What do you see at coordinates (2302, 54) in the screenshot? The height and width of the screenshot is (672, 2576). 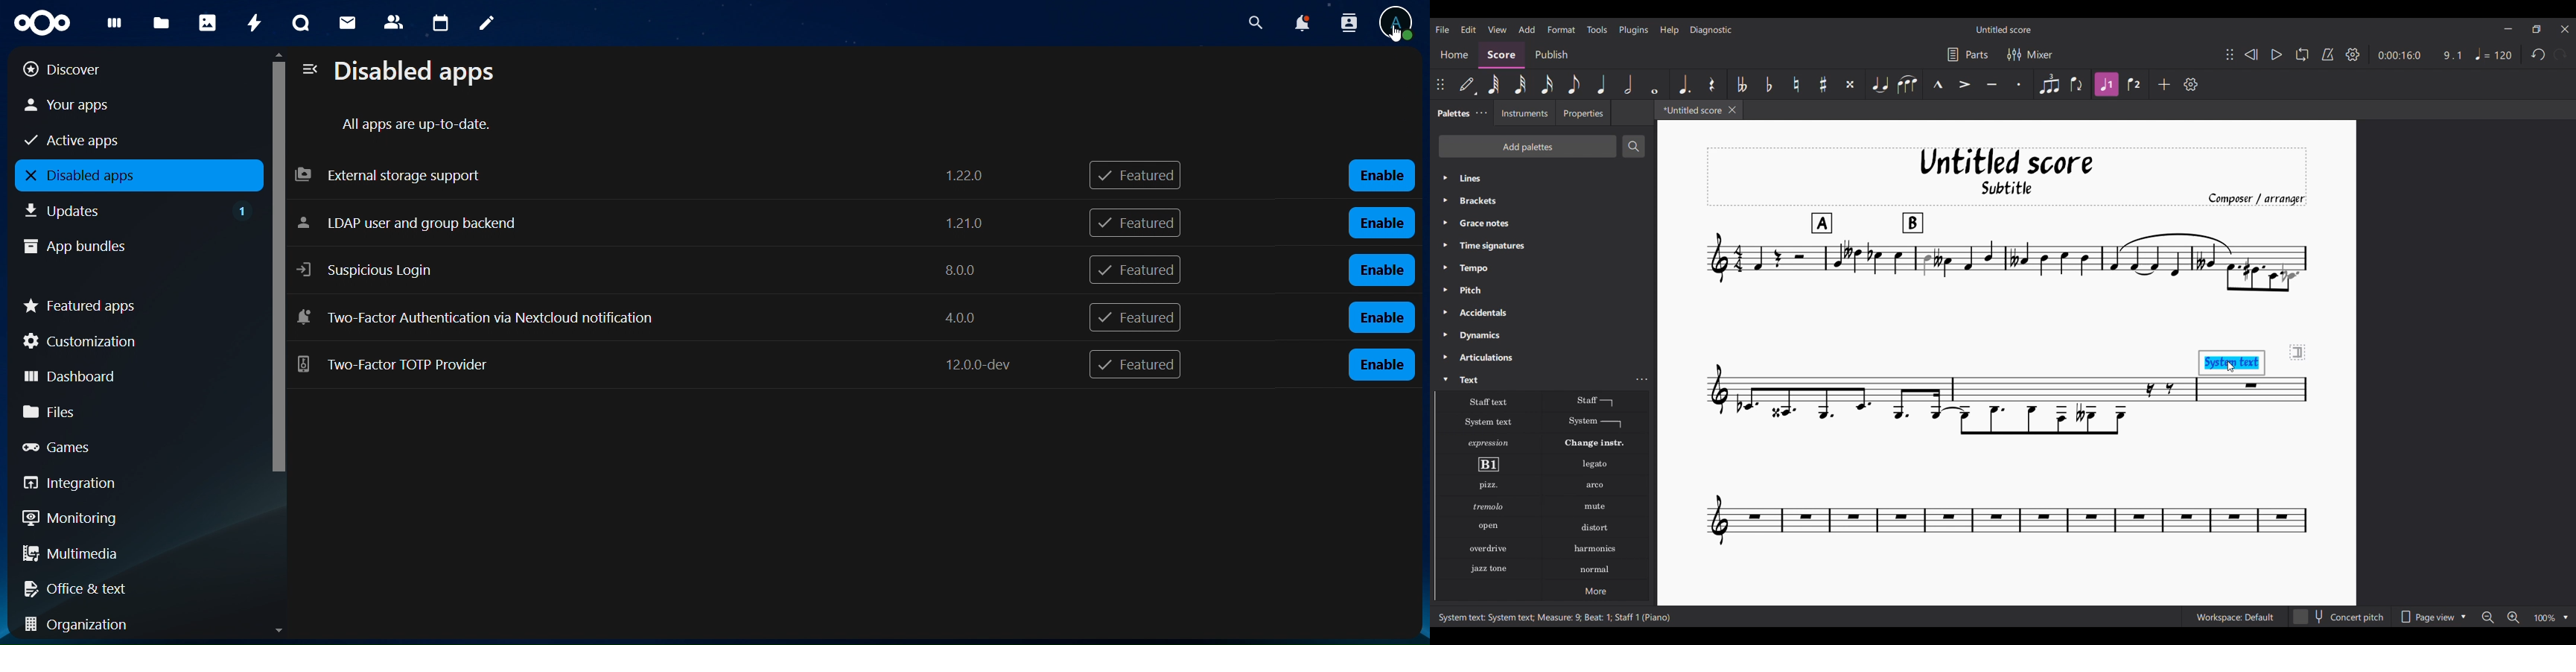 I see `Loop playback` at bounding box center [2302, 54].